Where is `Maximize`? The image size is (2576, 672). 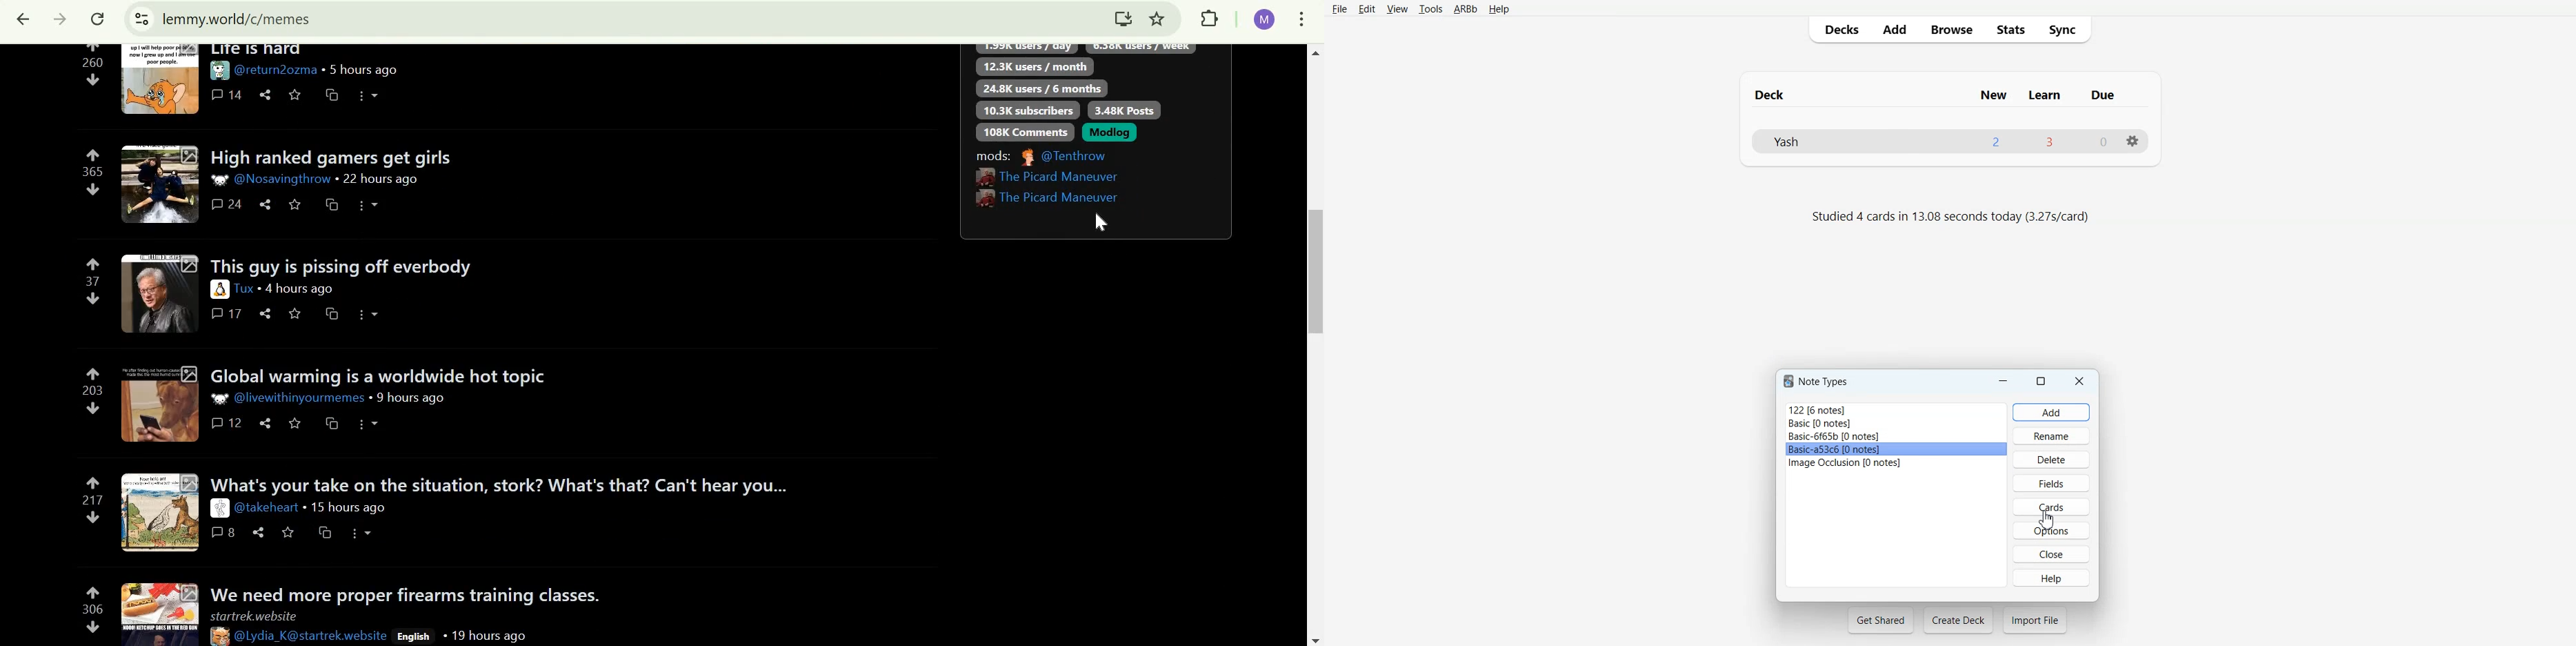
Maximize is located at coordinates (2043, 380).